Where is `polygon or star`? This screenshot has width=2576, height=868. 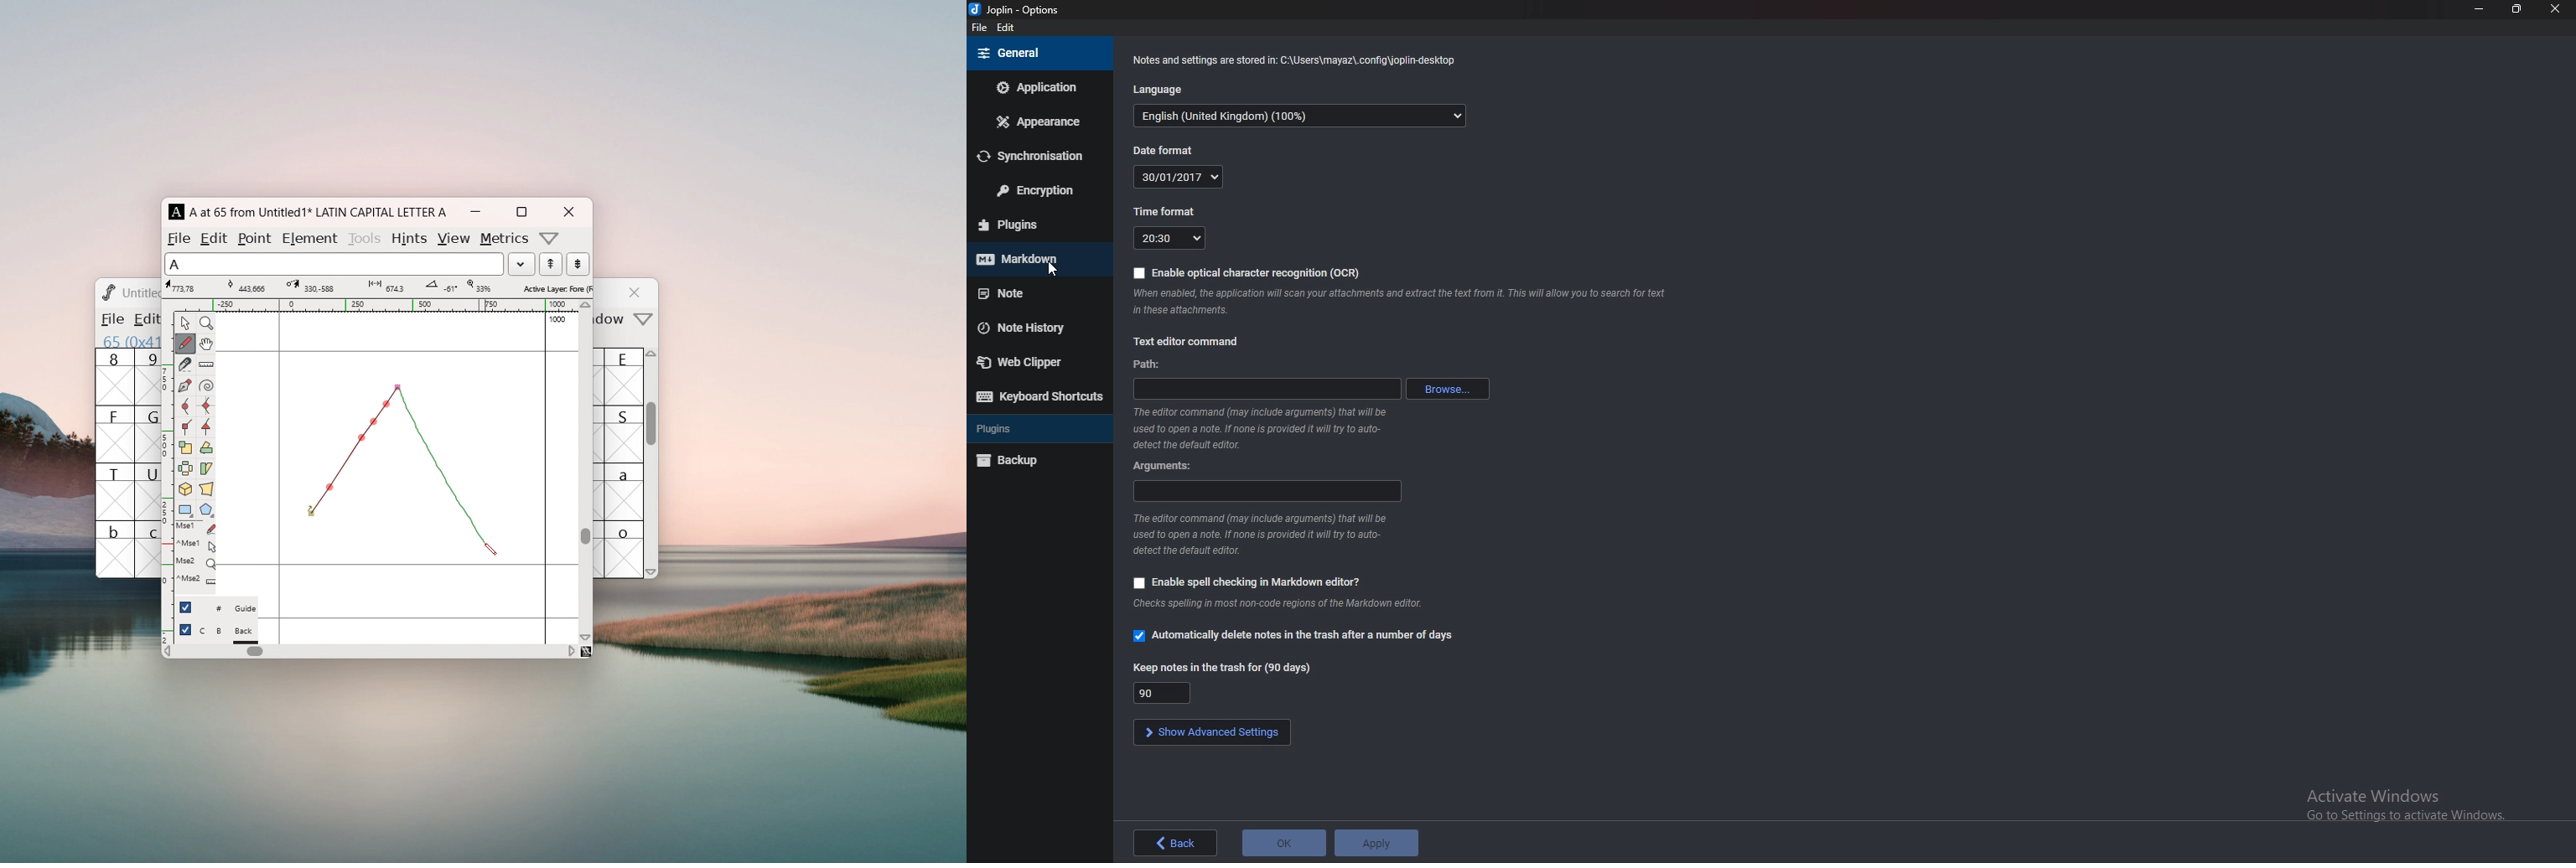 polygon or star is located at coordinates (207, 511).